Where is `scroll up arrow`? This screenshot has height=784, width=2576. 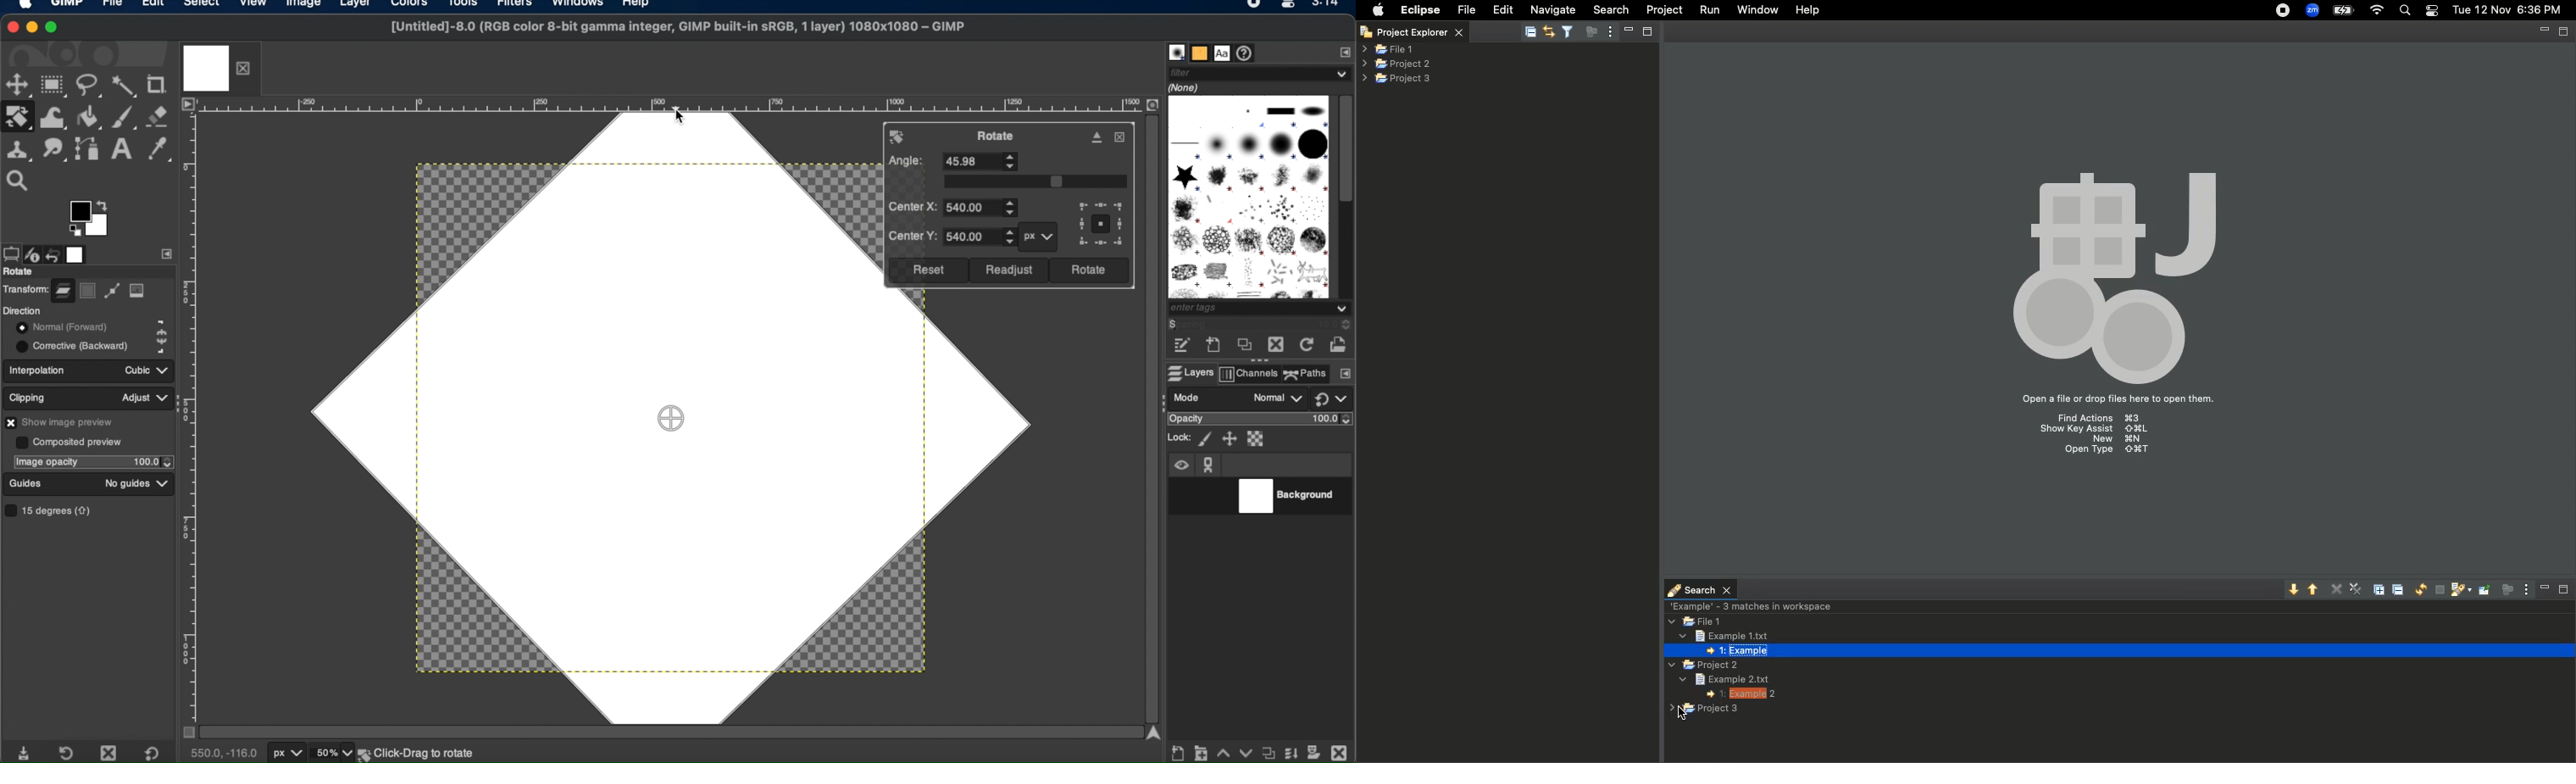 scroll up arrow is located at coordinates (1153, 732).